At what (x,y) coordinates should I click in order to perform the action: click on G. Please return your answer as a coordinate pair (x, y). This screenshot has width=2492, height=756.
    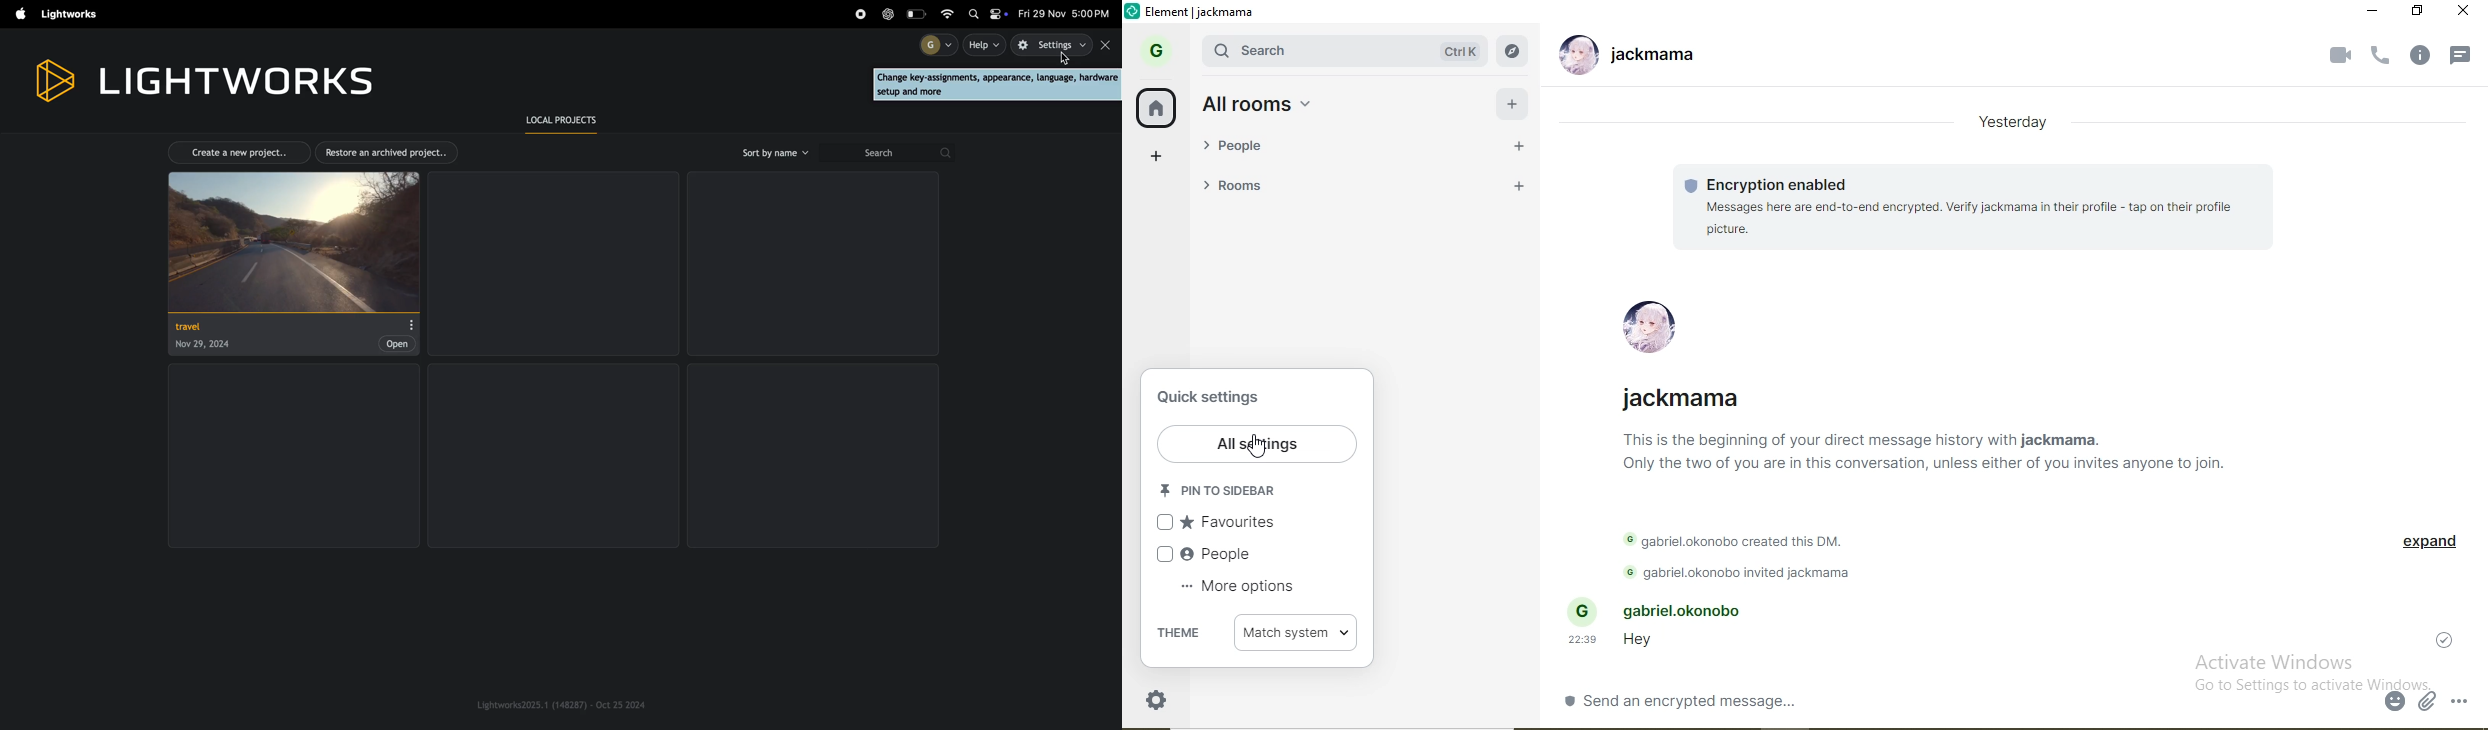
    Looking at the image, I should click on (1152, 52).